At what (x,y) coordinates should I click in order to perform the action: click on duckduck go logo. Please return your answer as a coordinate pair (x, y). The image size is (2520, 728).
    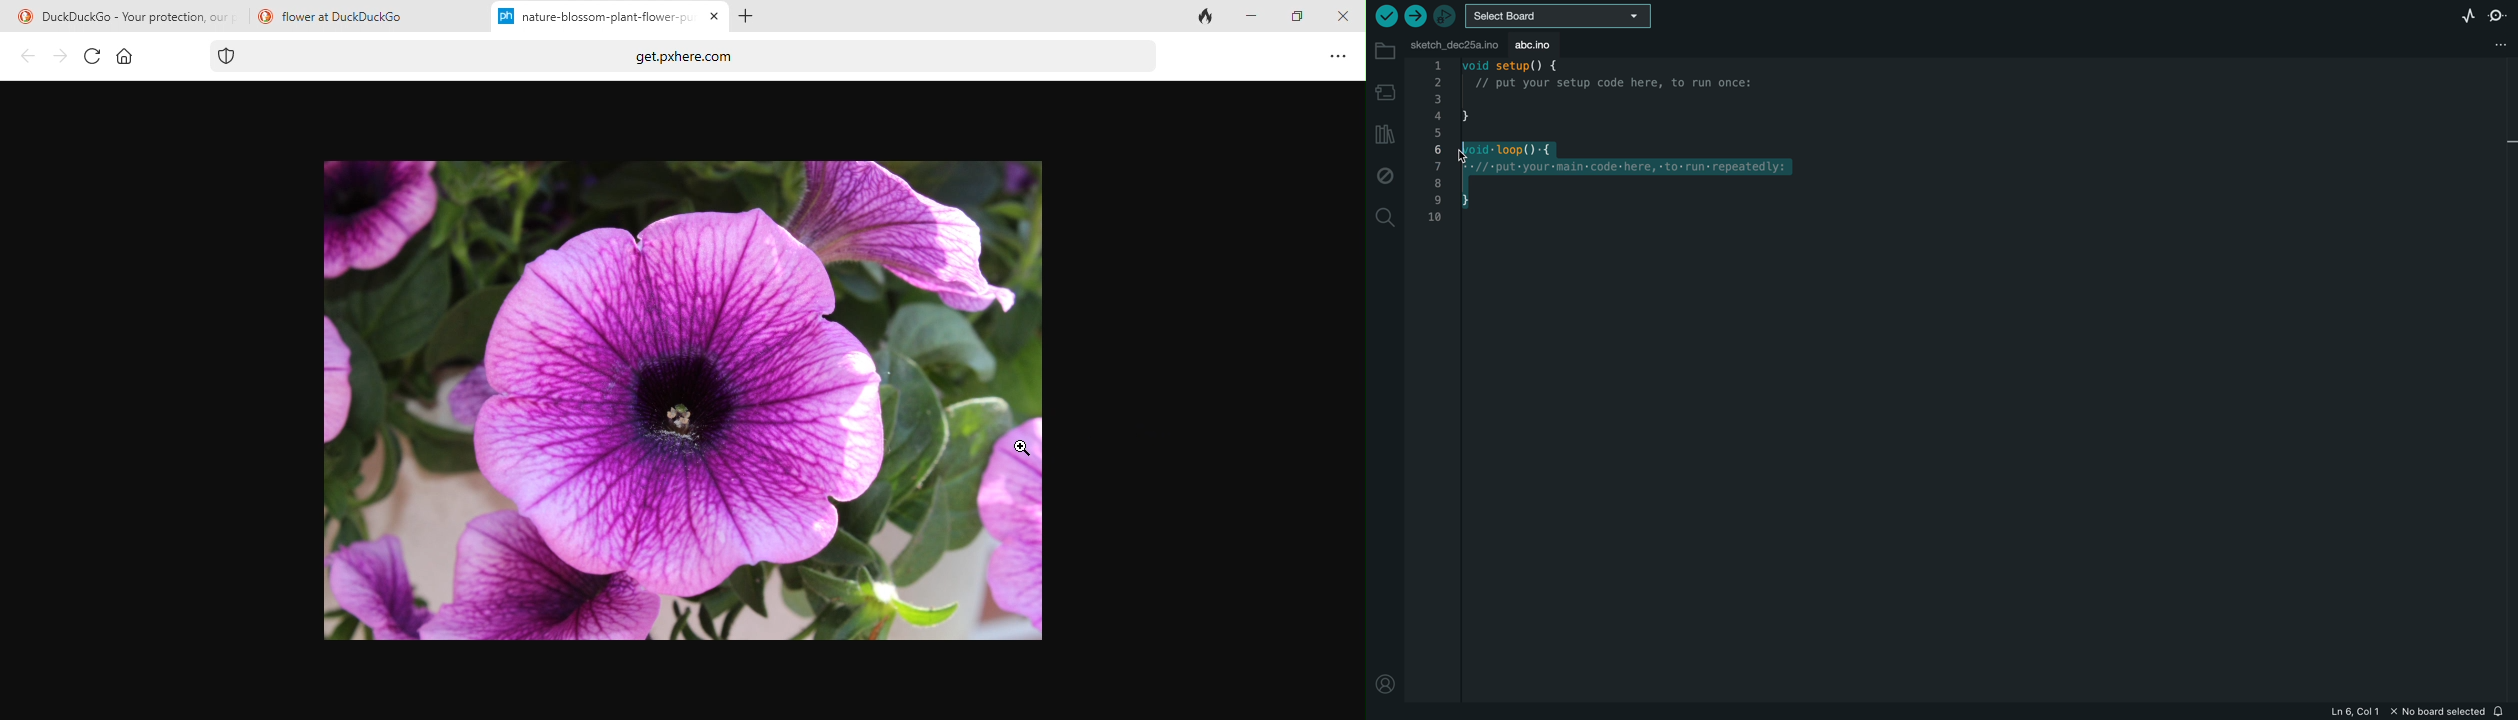
    Looking at the image, I should click on (18, 17).